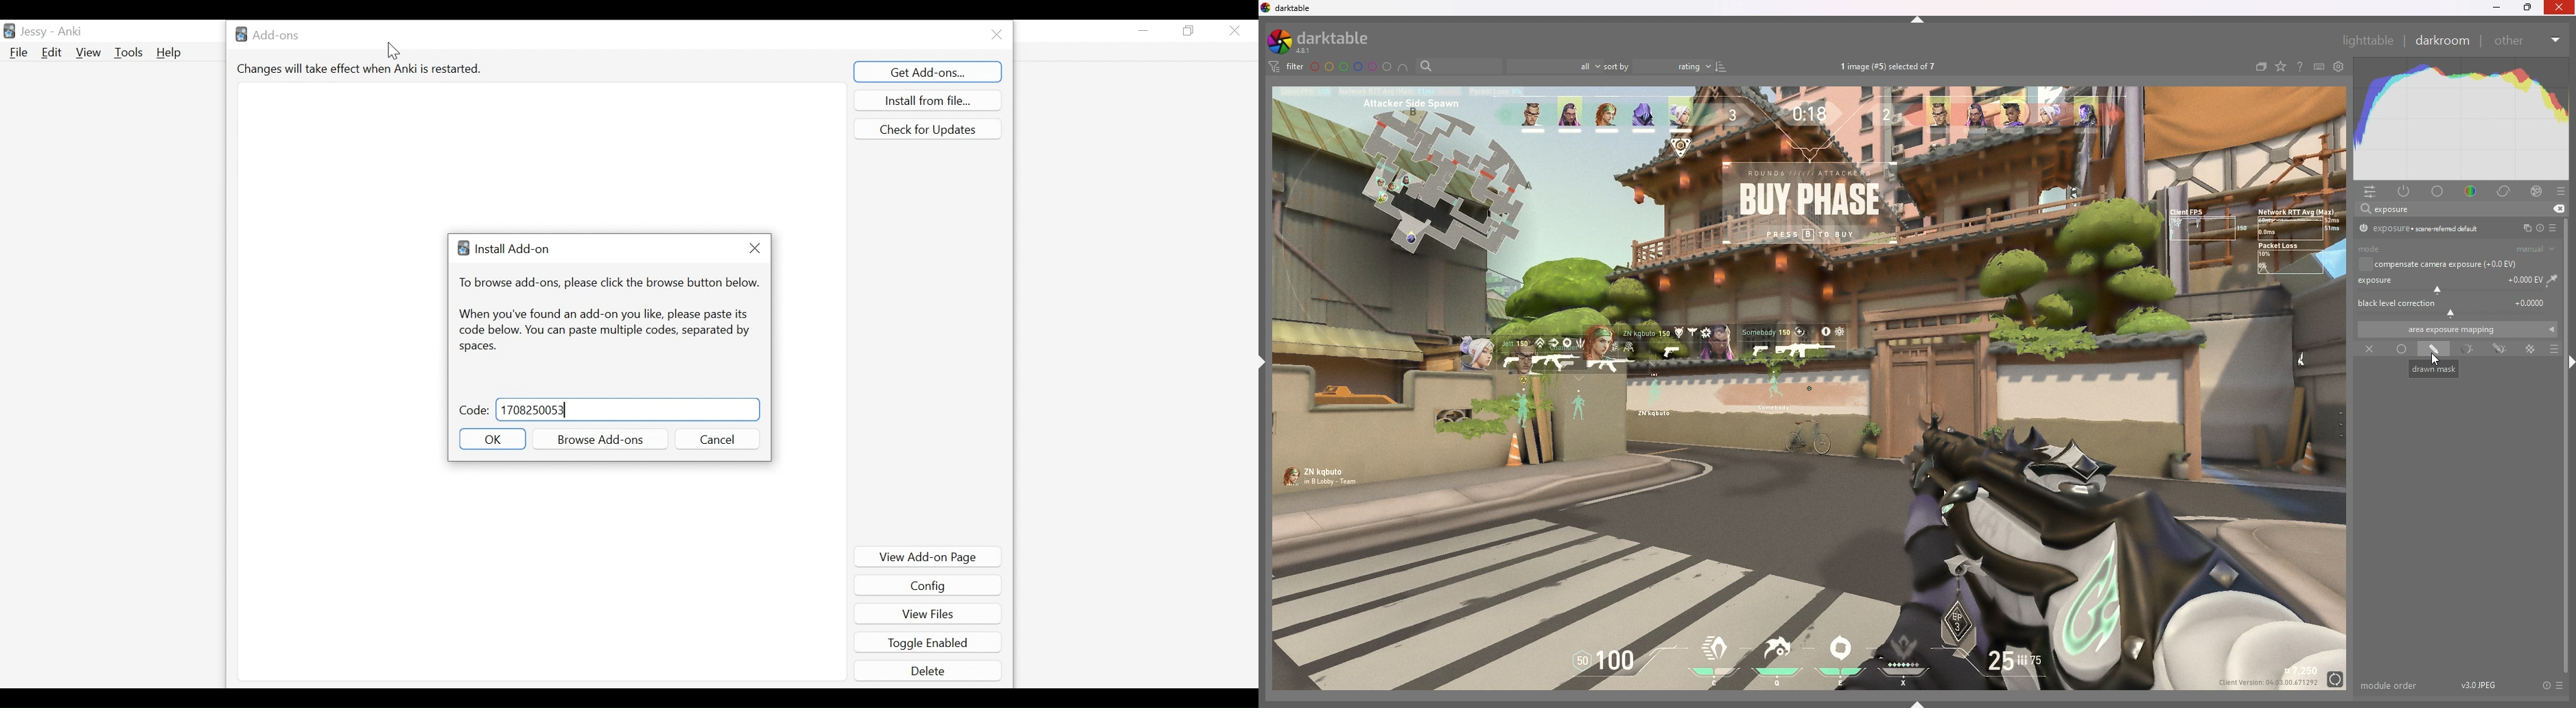 This screenshot has width=2576, height=728. I want to click on Close, so click(1235, 31).